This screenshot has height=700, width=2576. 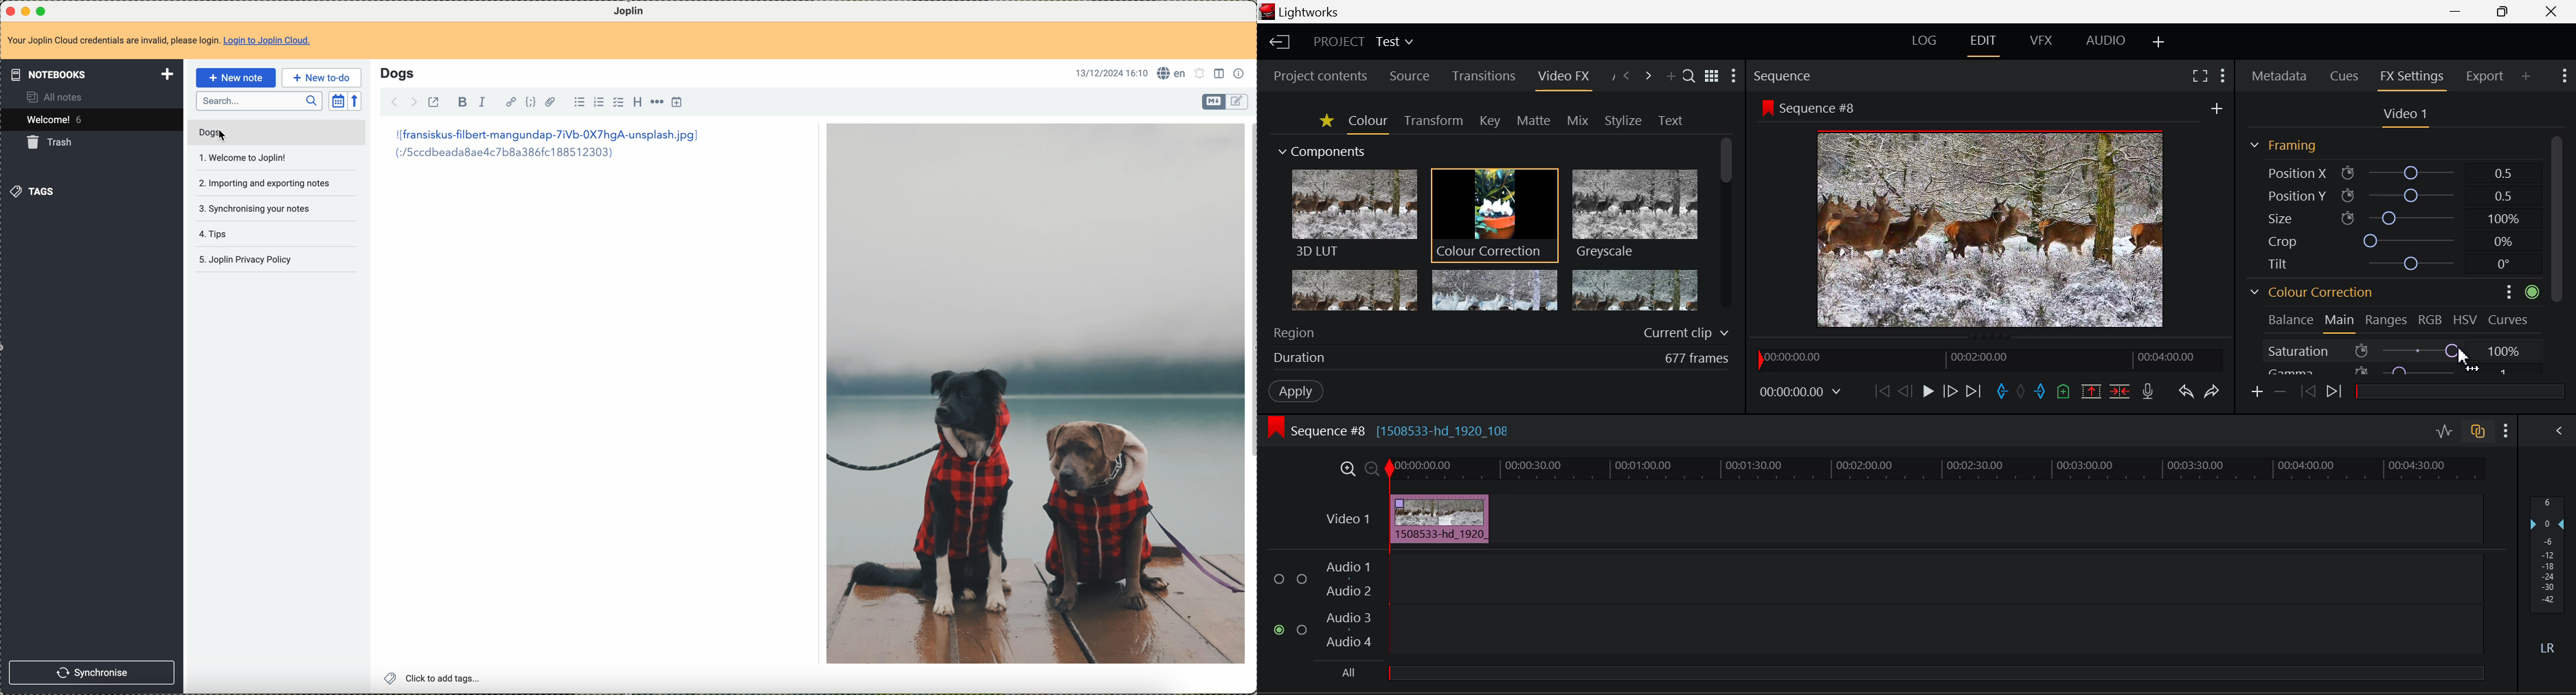 I want to click on Text, so click(x=1671, y=120).